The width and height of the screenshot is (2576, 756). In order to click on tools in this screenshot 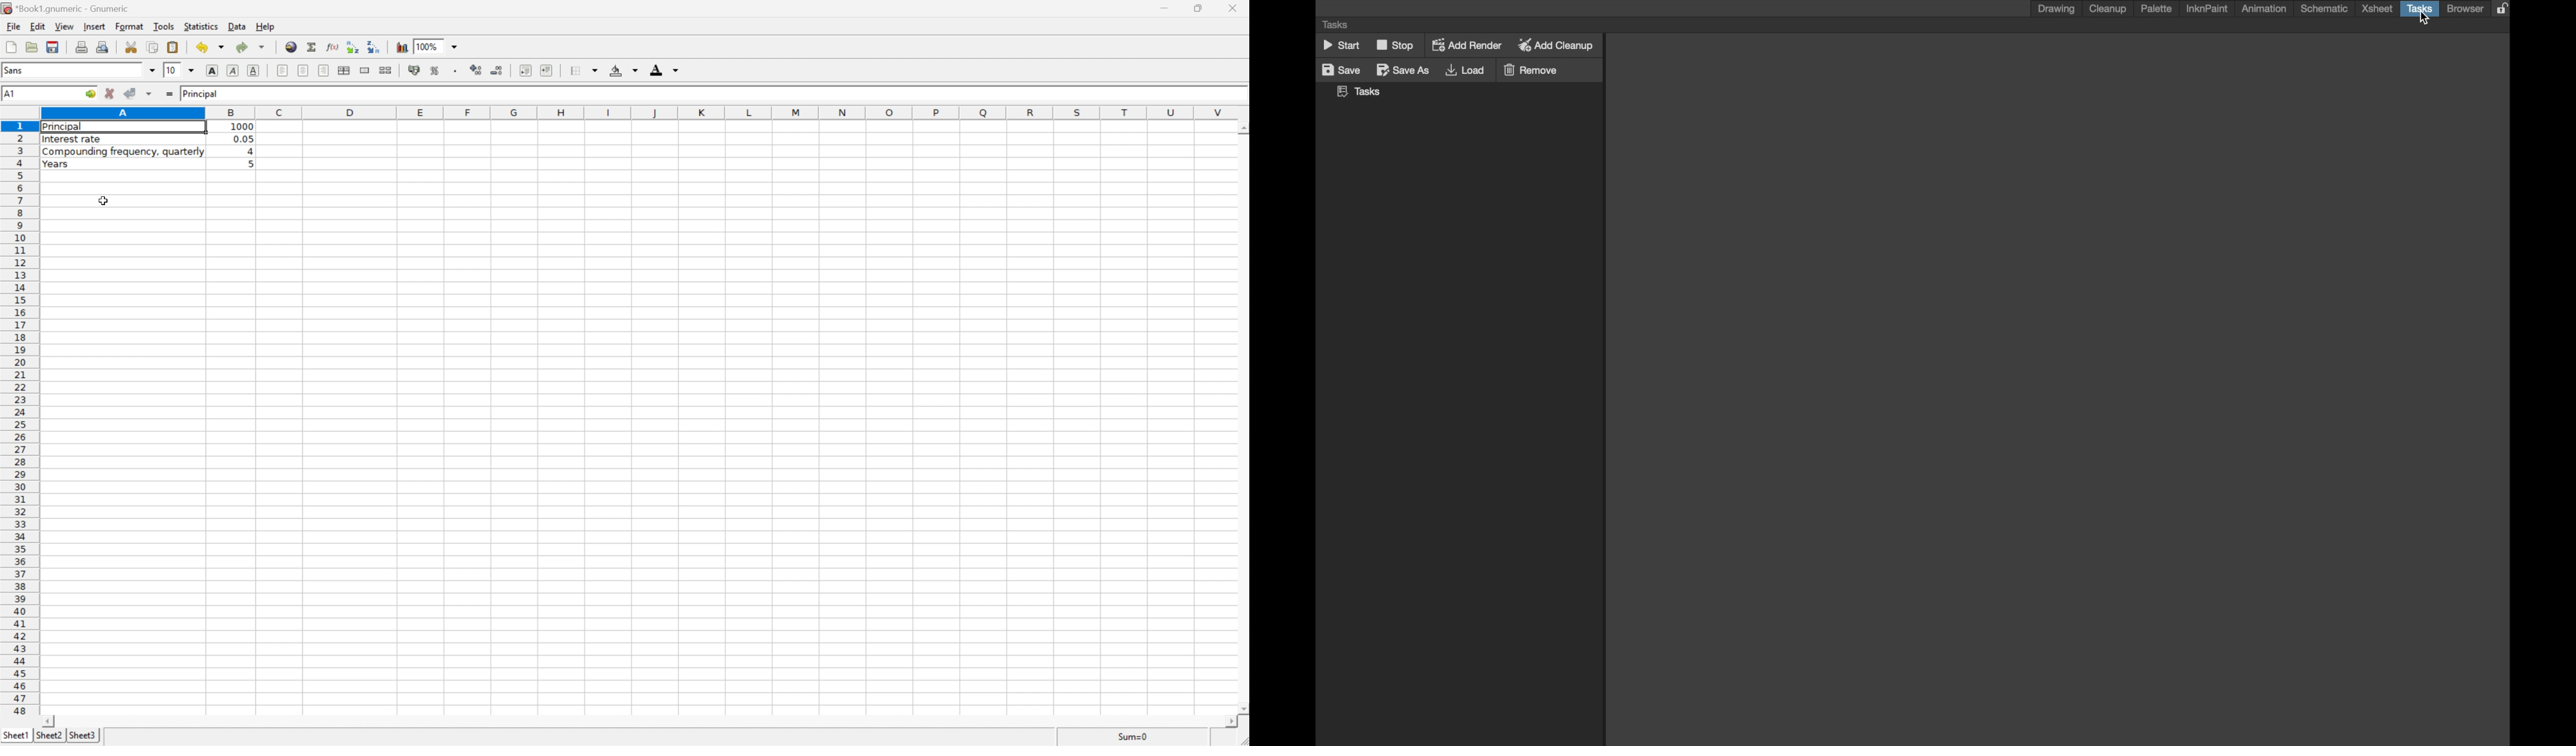, I will do `click(164, 25)`.